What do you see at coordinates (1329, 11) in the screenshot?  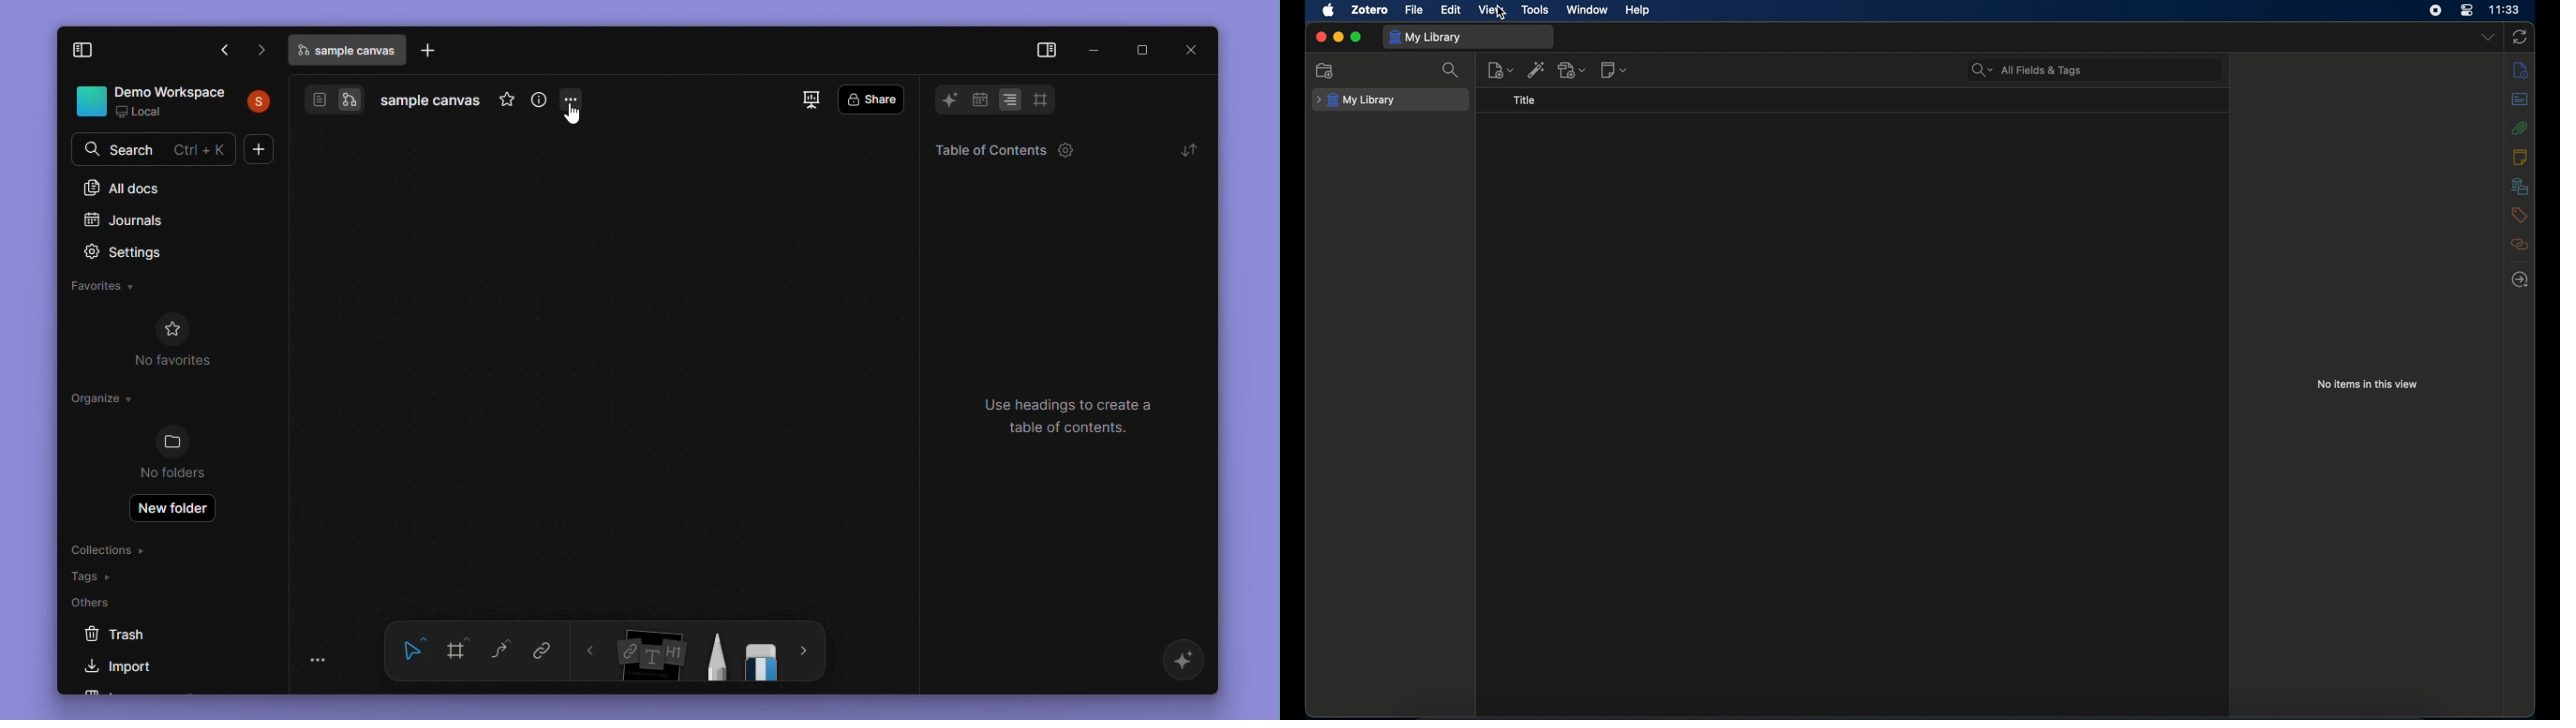 I see `apple` at bounding box center [1329, 11].